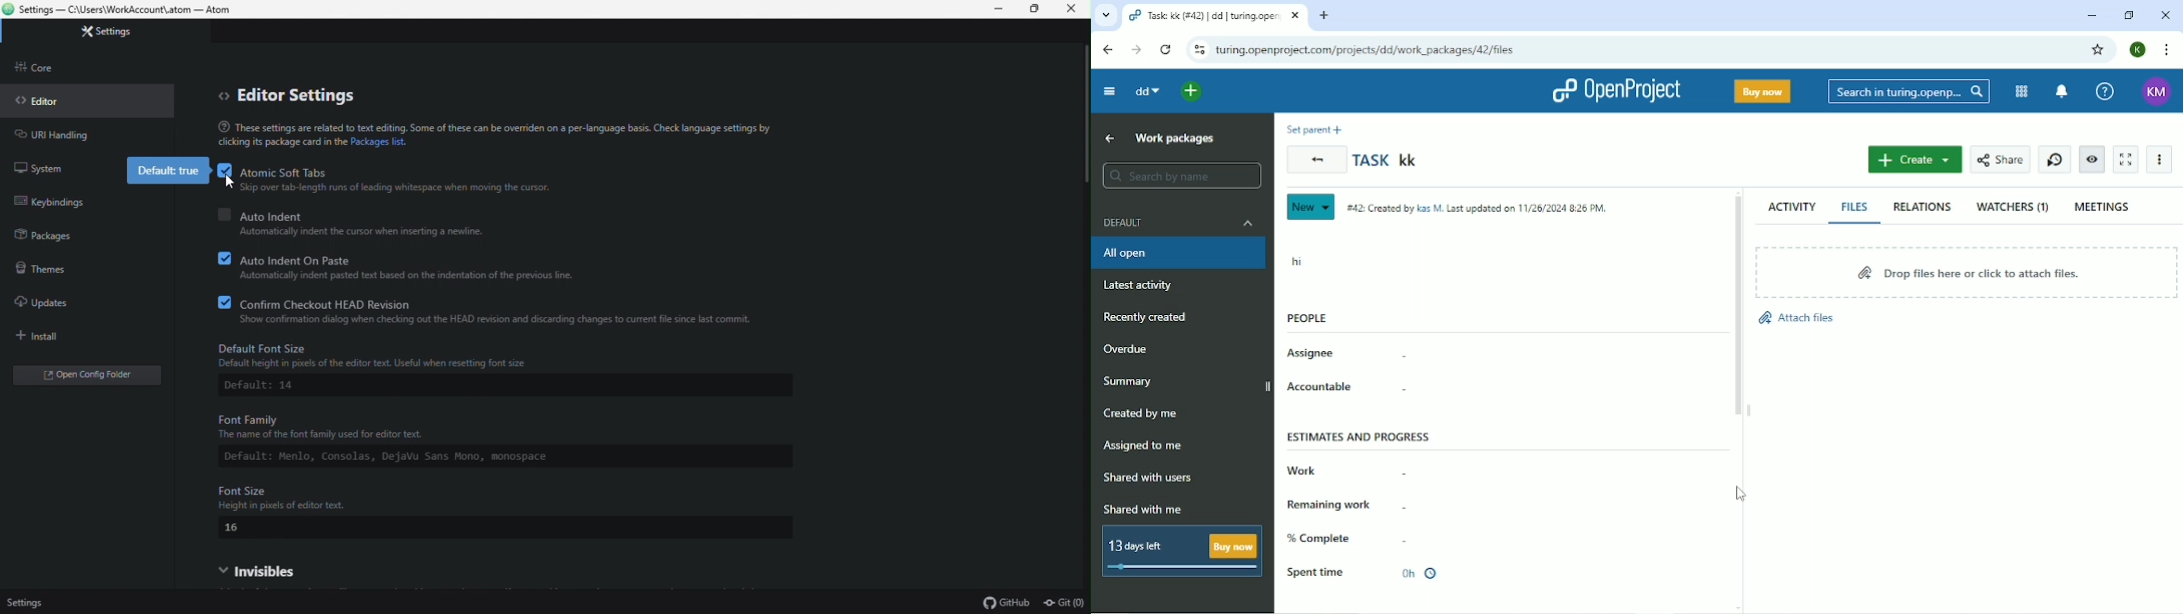 The width and height of the screenshot is (2184, 616). Describe the element at coordinates (73, 370) in the screenshot. I see `Open folder` at that location.